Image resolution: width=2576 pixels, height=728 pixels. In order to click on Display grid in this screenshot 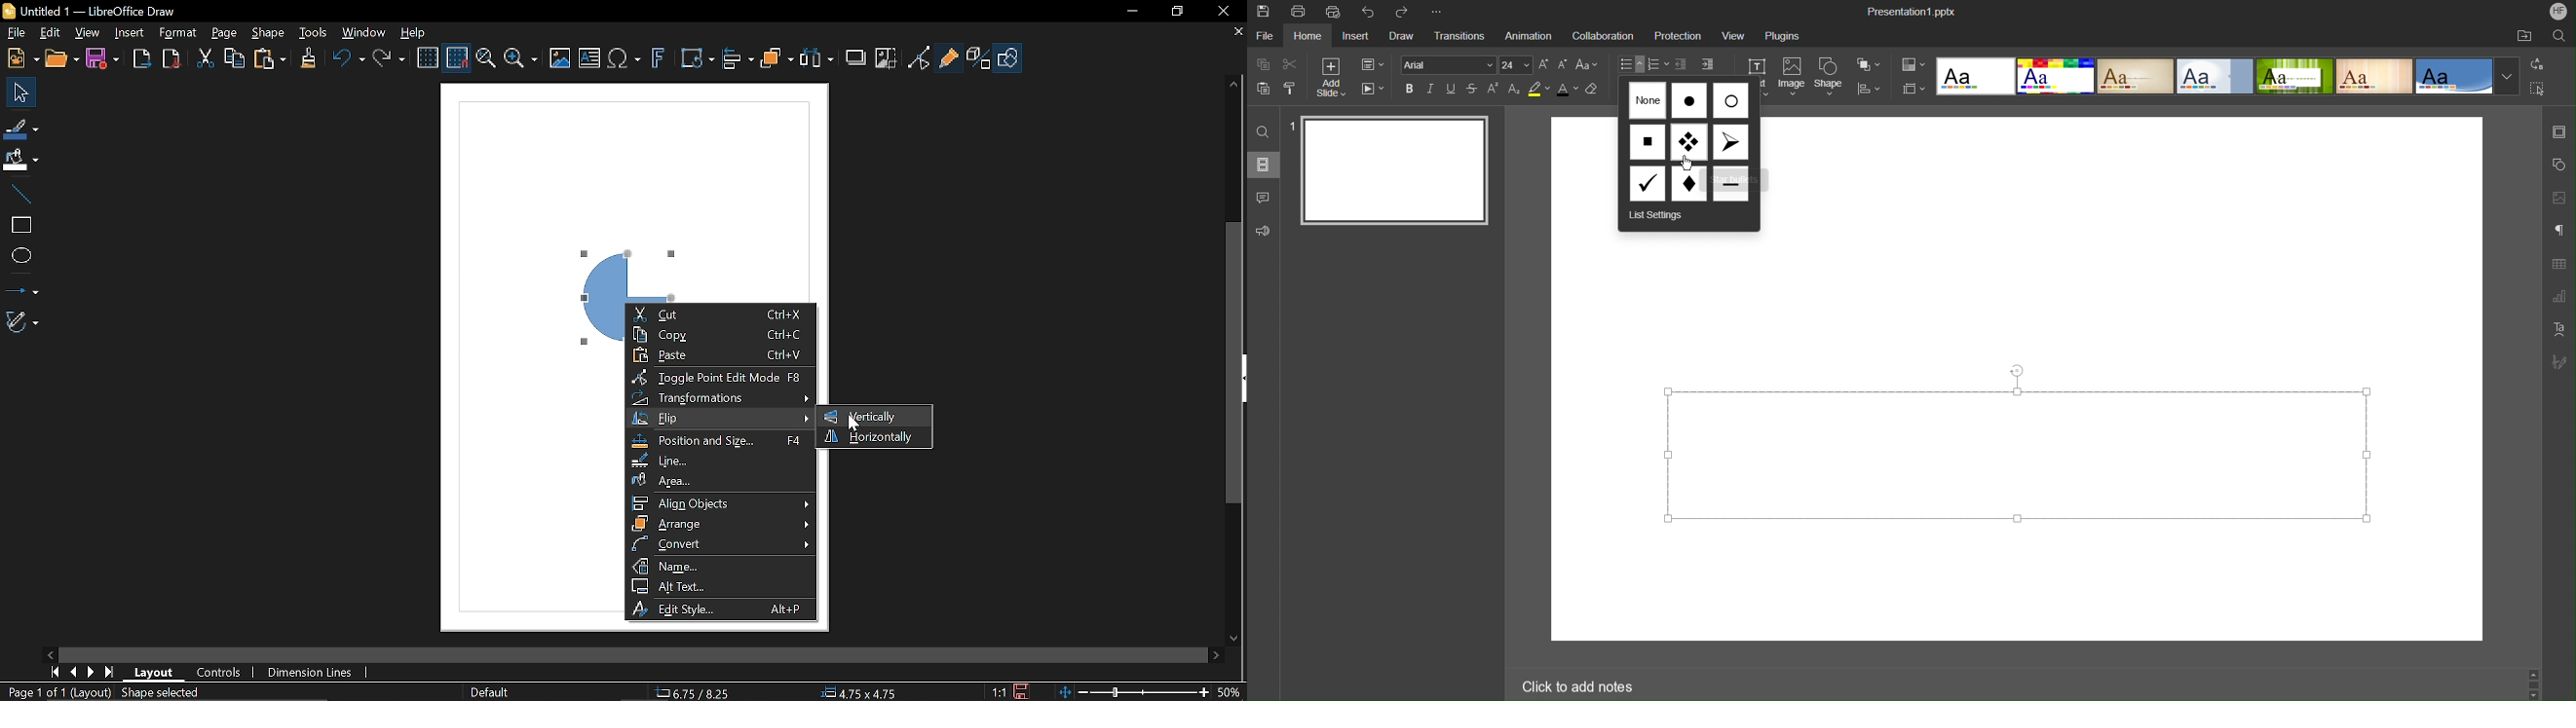, I will do `click(429, 56)`.